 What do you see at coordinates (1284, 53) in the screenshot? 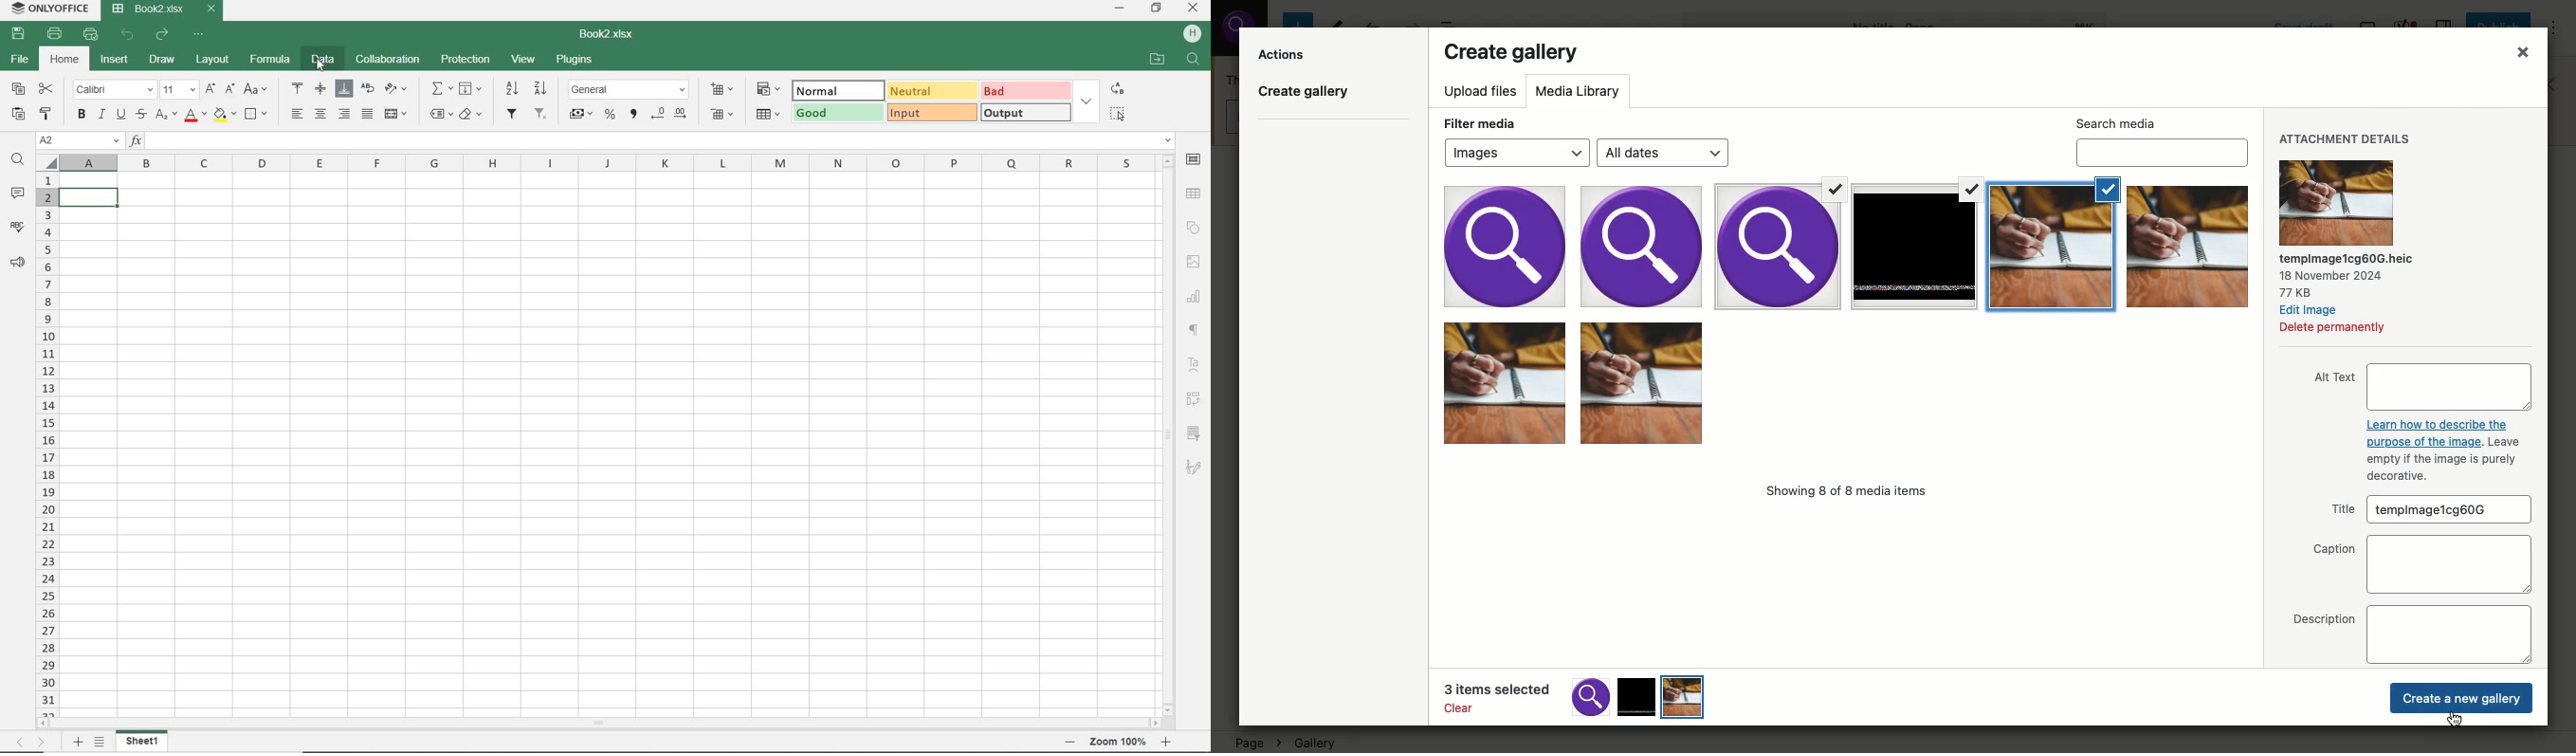
I see `Actions` at bounding box center [1284, 53].